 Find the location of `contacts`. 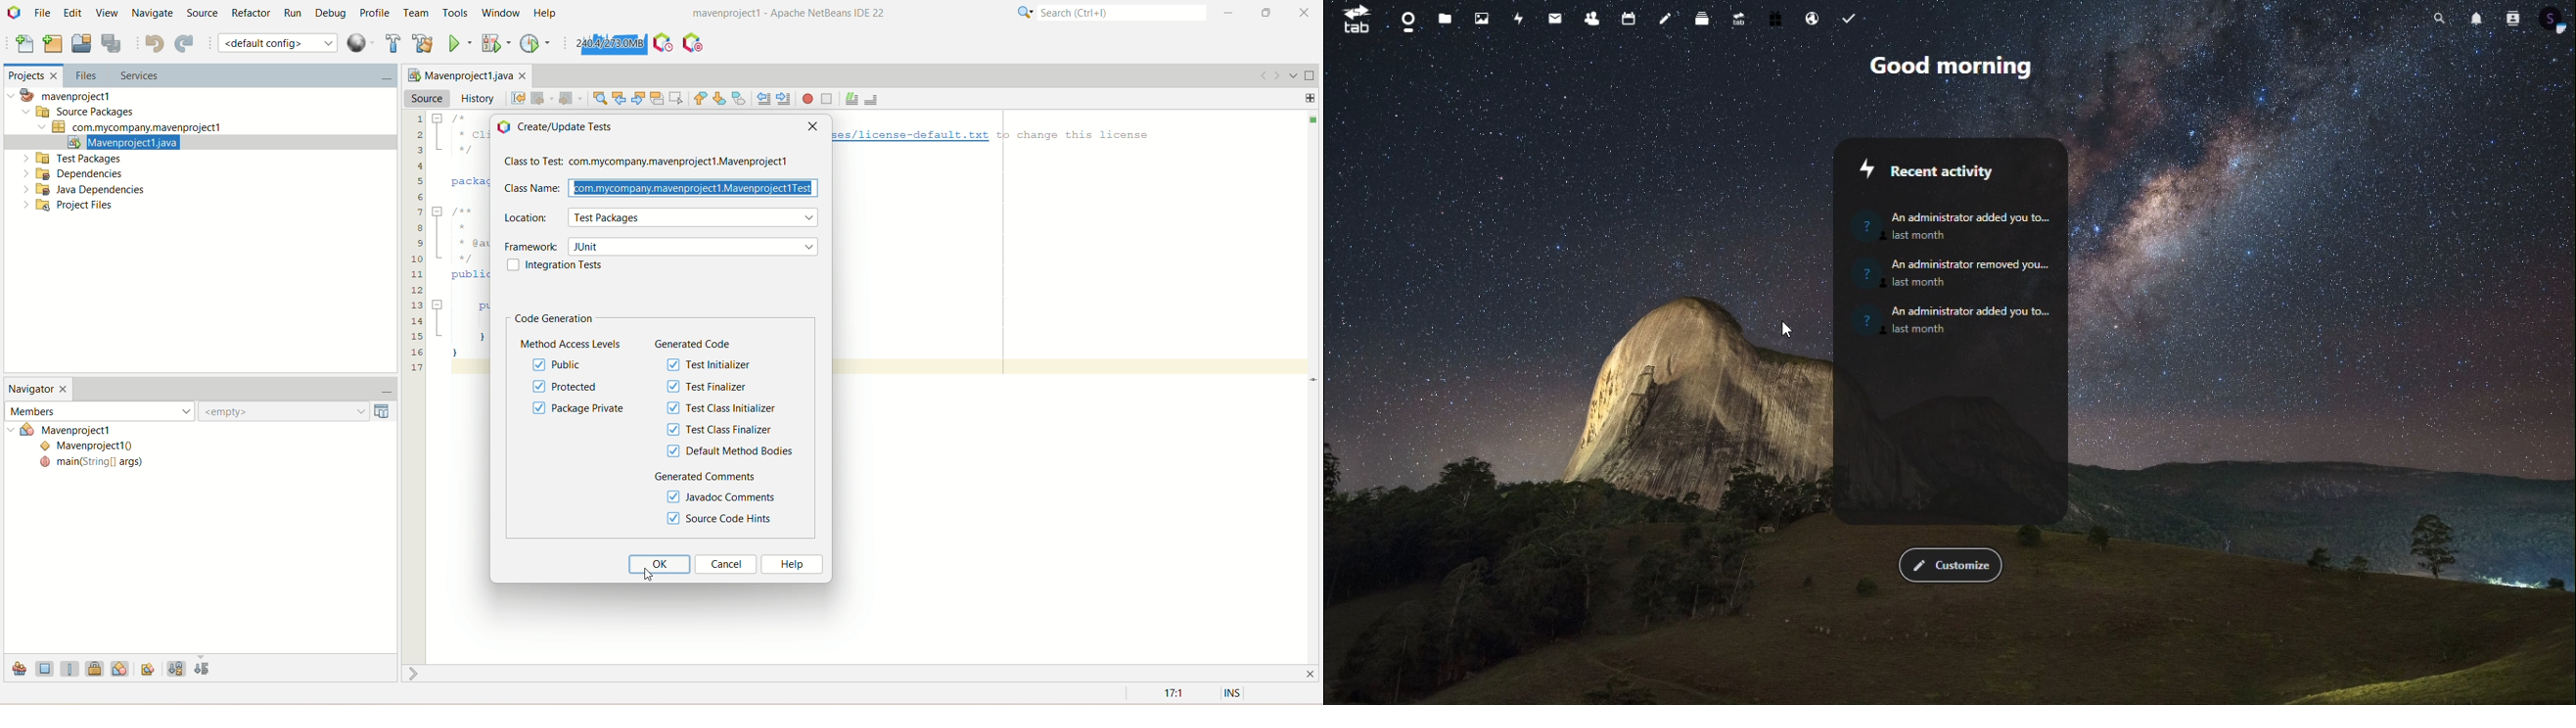

contacts is located at coordinates (2513, 23).